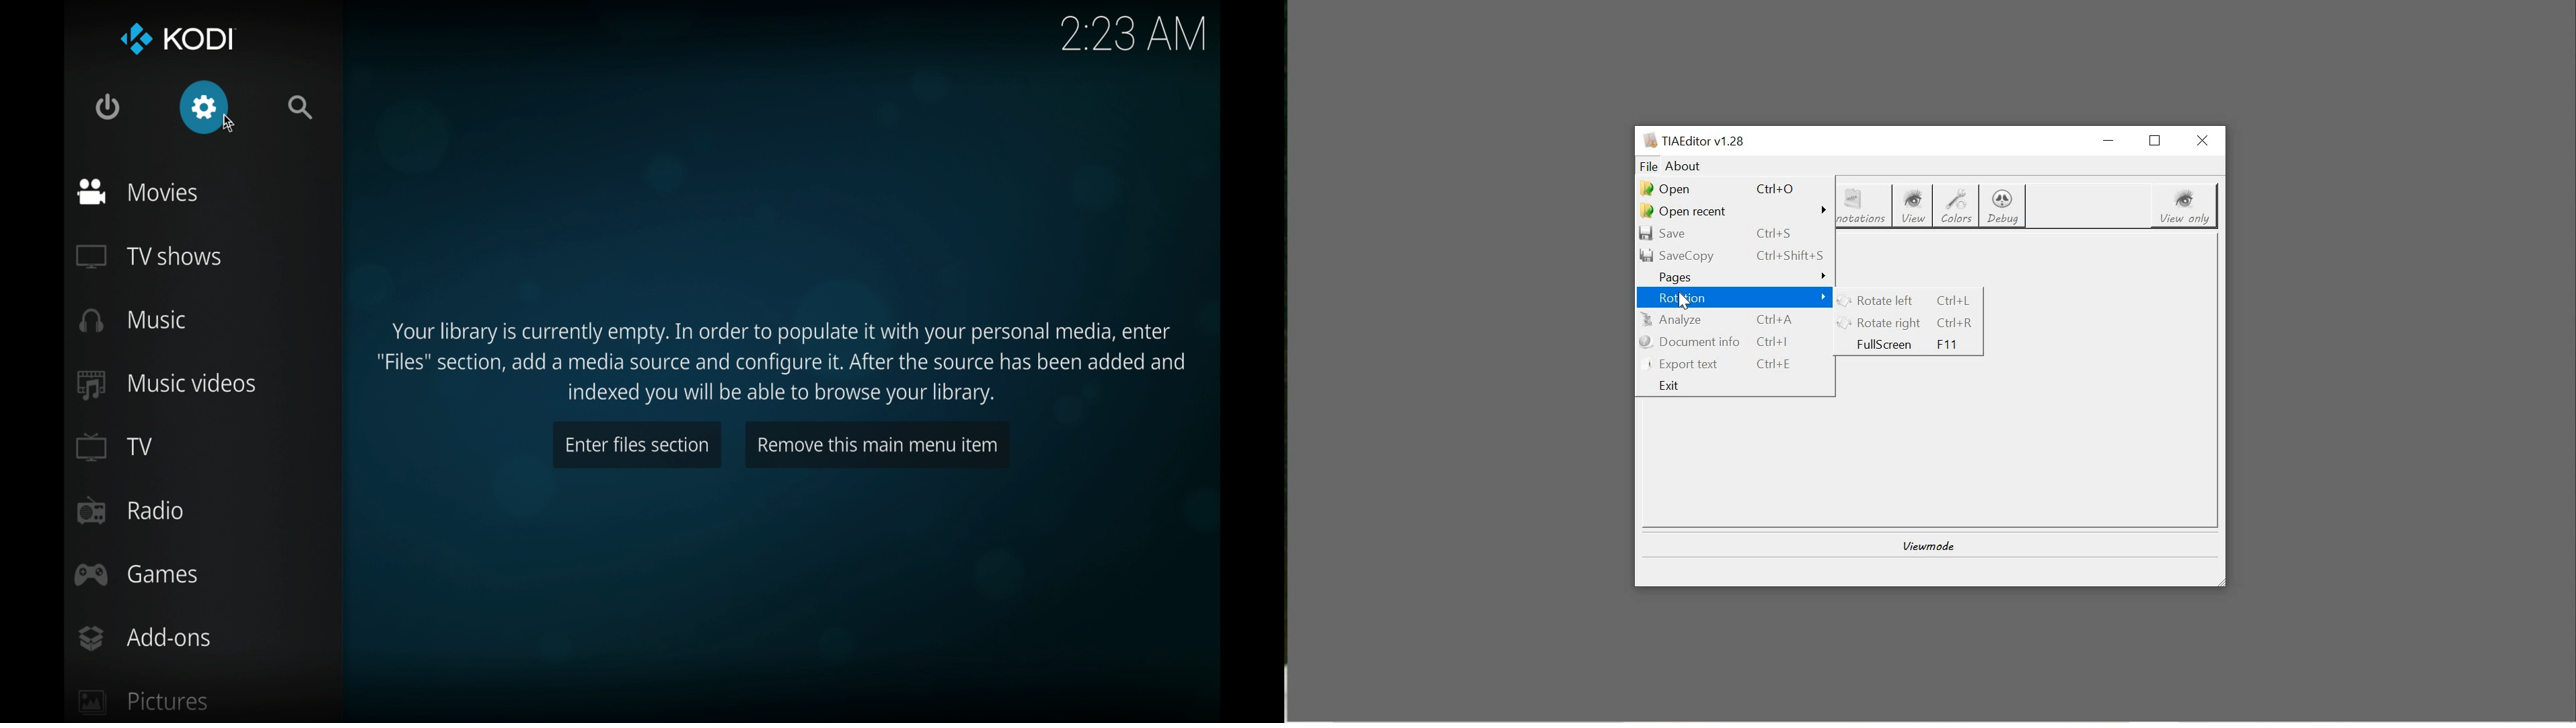  What do you see at coordinates (137, 575) in the screenshot?
I see `games` at bounding box center [137, 575].